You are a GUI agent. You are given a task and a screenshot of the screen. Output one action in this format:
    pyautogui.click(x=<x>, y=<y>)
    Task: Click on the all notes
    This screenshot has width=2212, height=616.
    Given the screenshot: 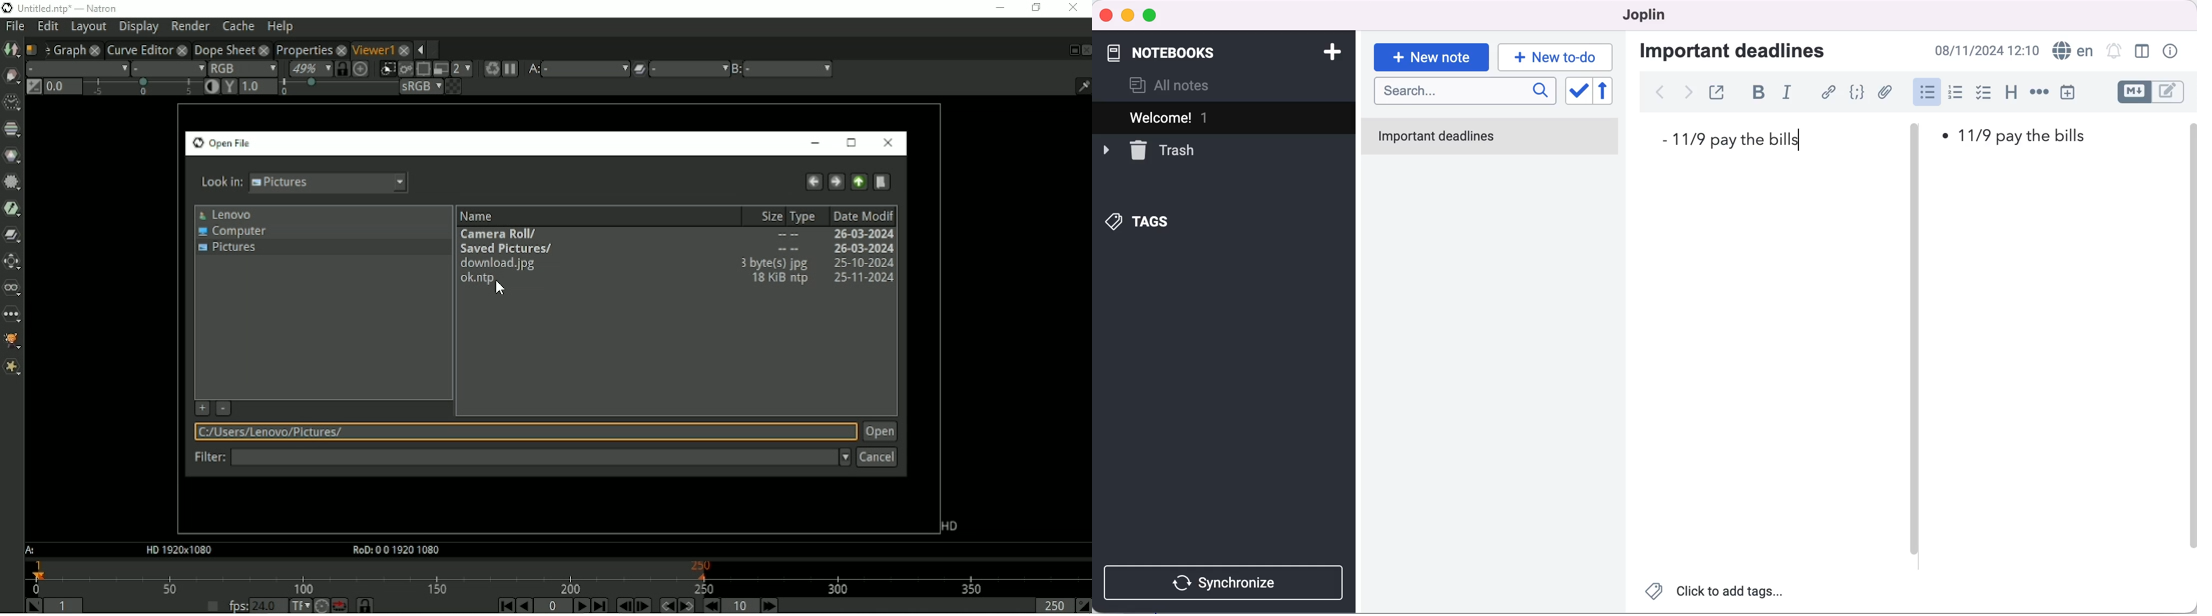 What is the action you would take?
    pyautogui.click(x=1182, y=84)
    